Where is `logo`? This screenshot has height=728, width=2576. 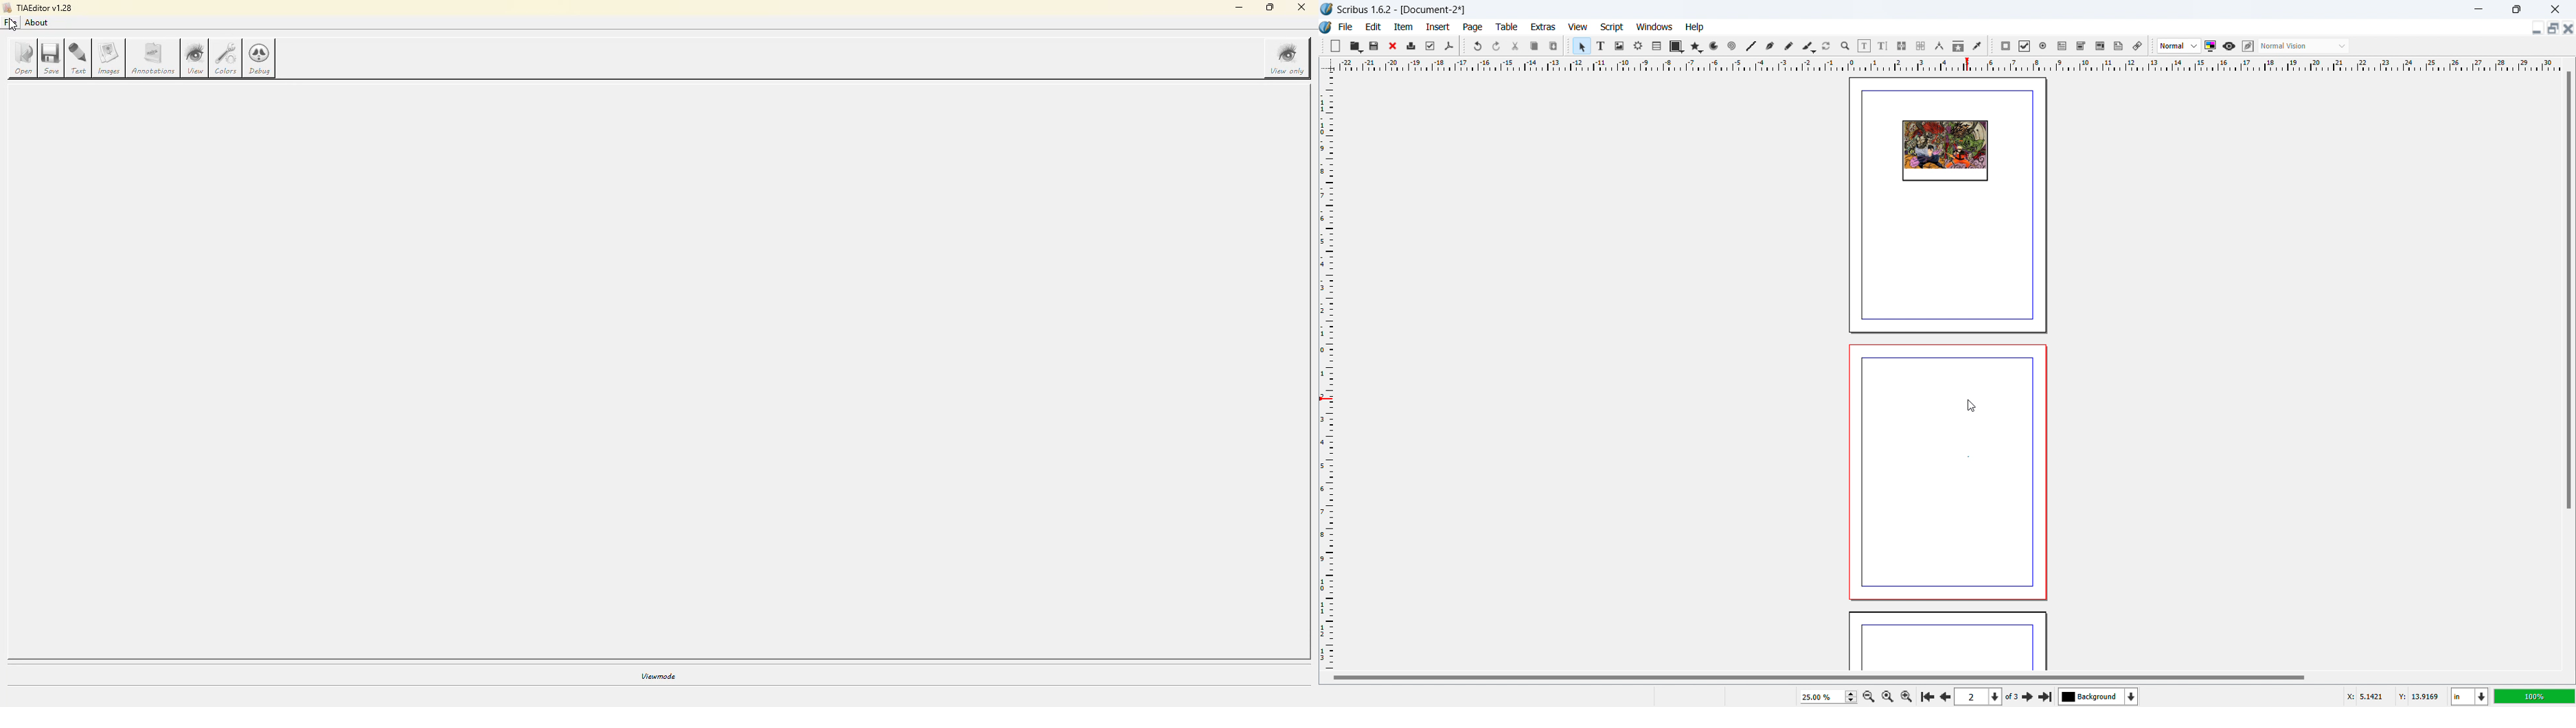
logo is located at coordinates (1326, 28).